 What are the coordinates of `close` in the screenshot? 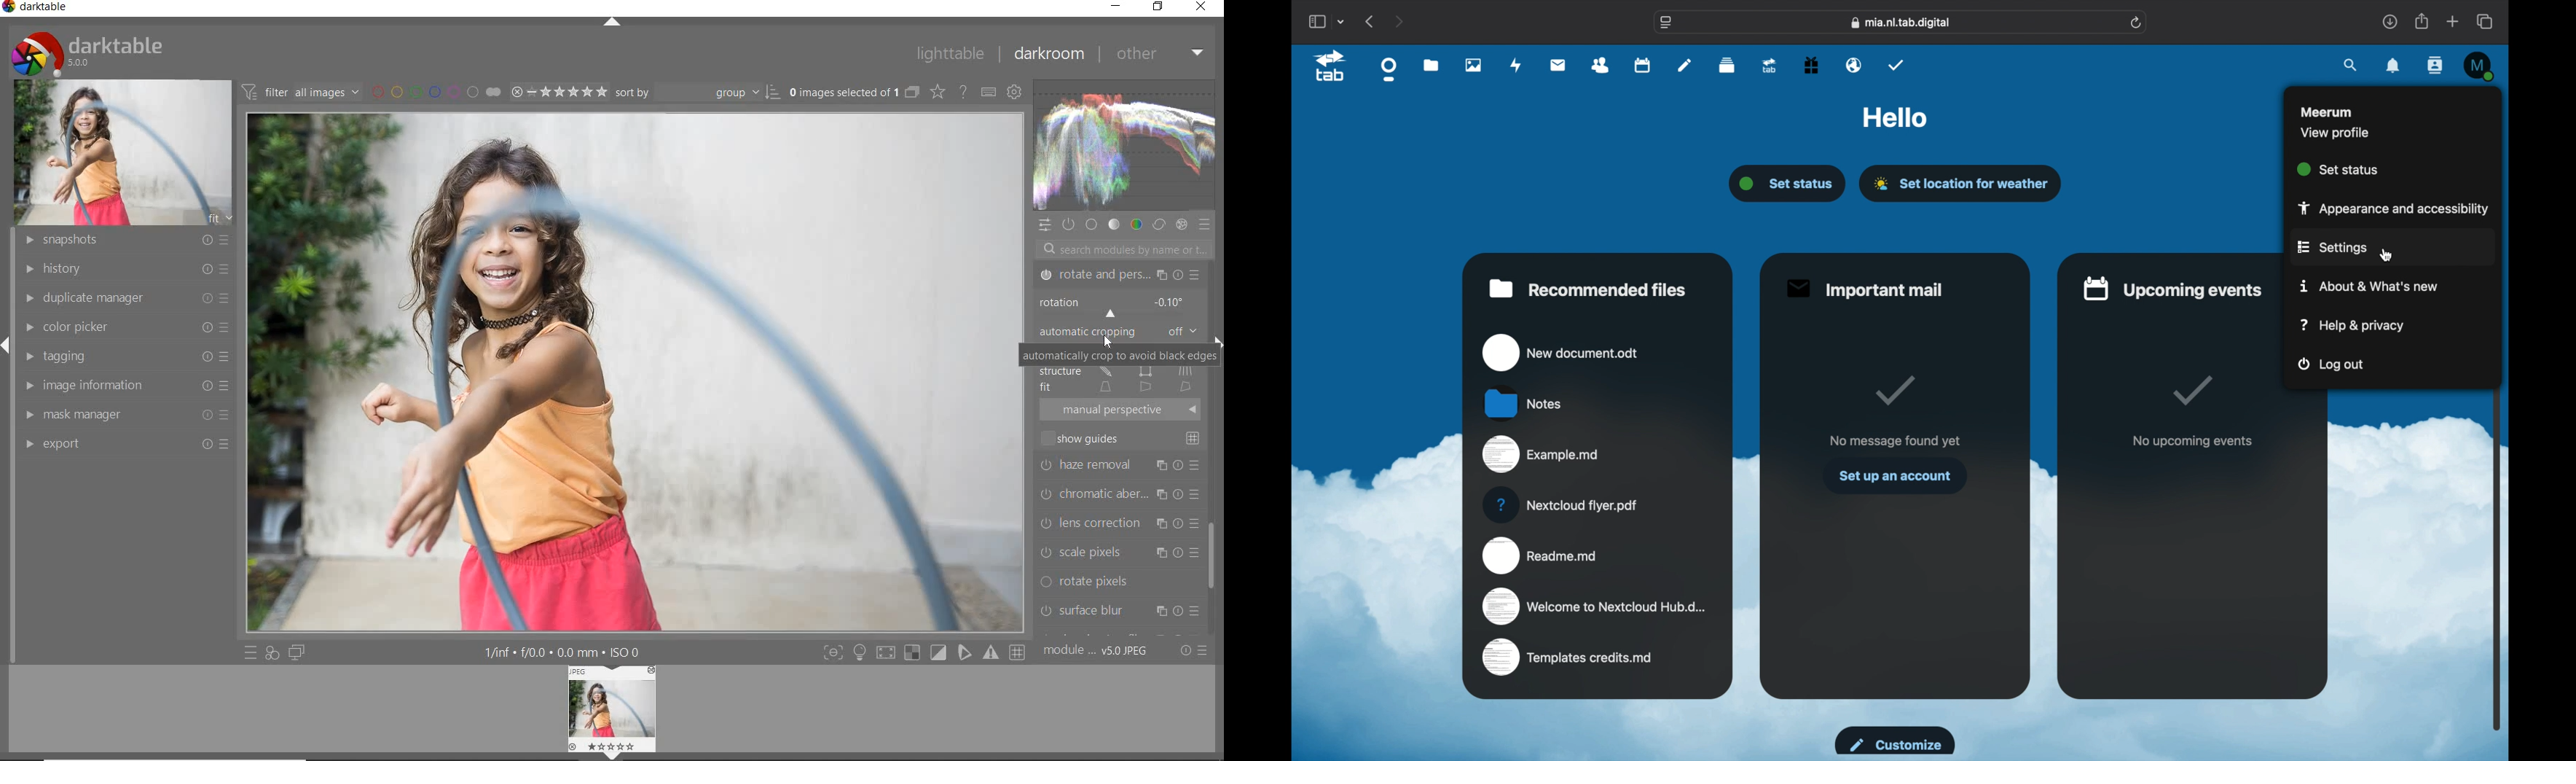 It's located at (1202, 7).